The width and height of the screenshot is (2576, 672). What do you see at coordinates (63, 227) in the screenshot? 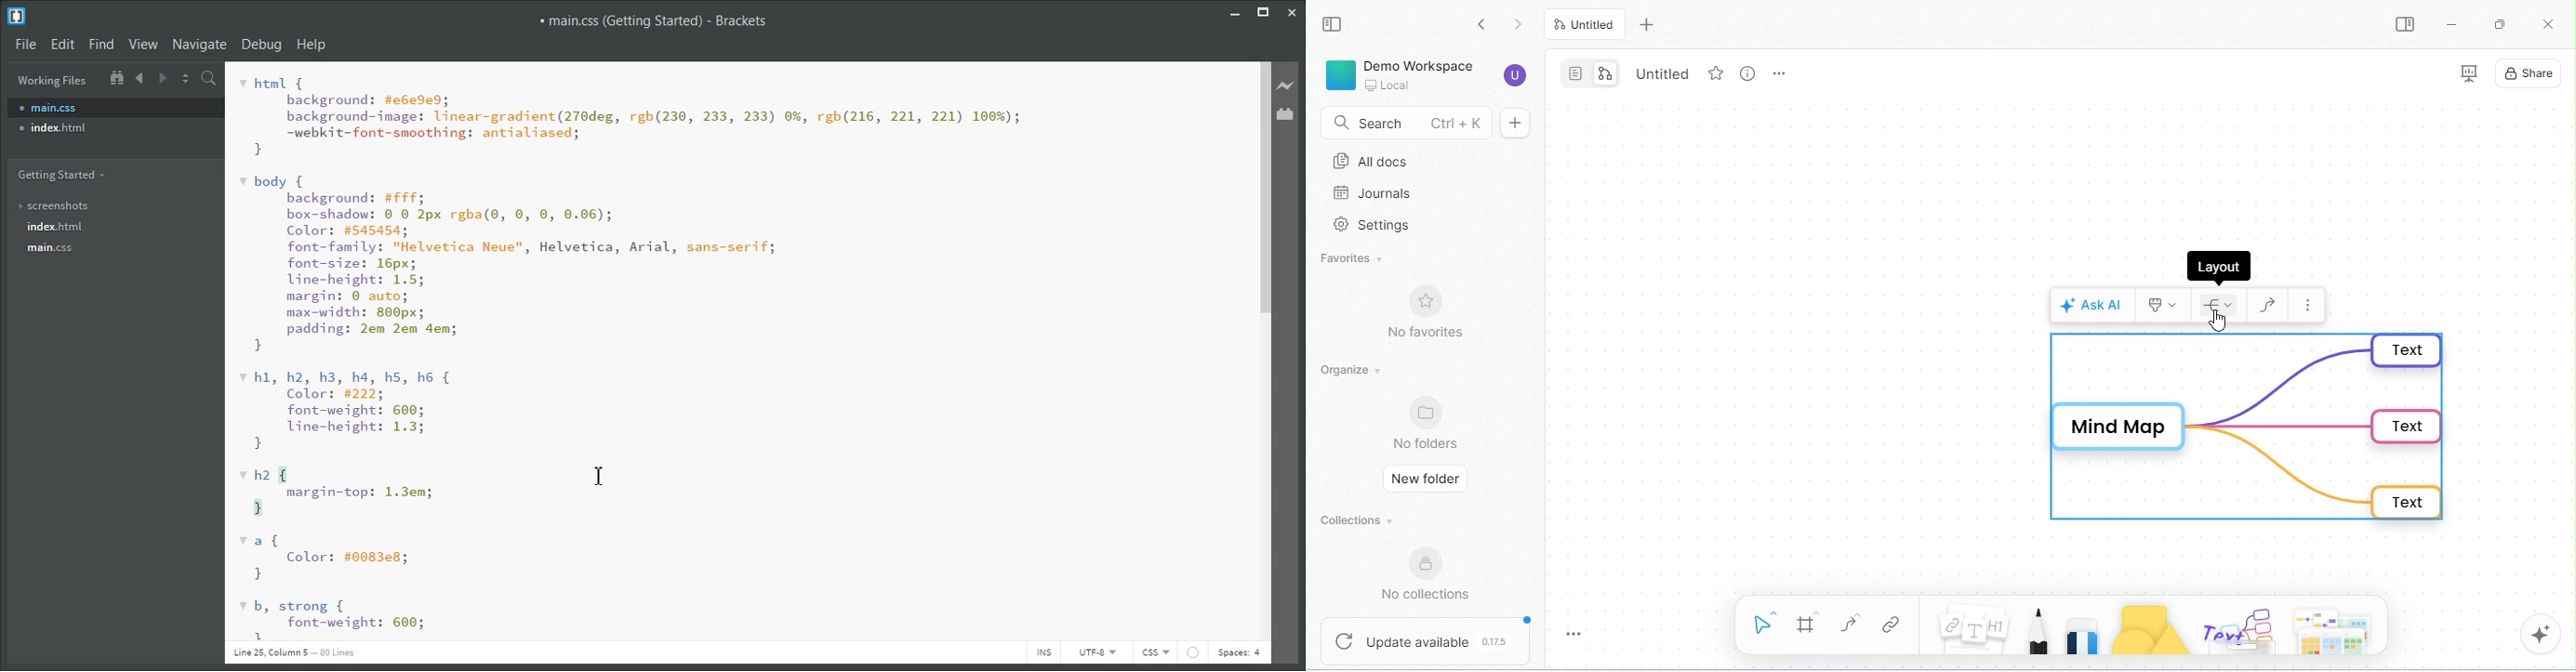
I see `index.html` at bounding box center [63, 227].